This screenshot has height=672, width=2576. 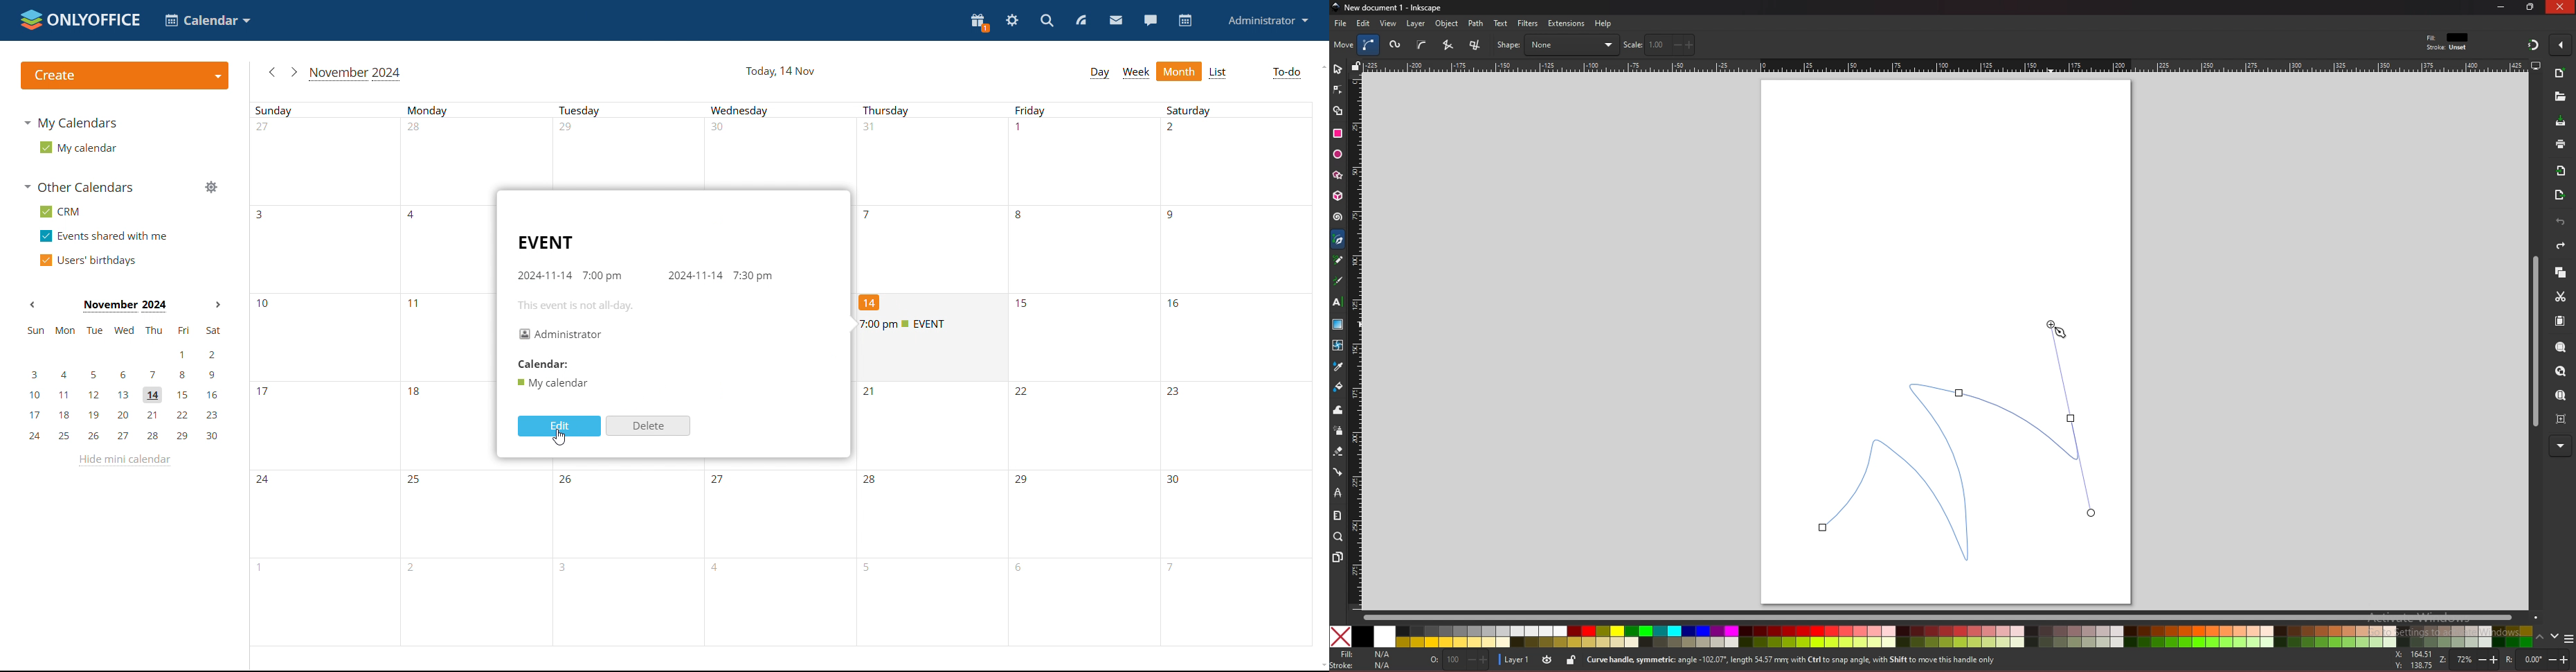 What do you see at coordinates (1355, 343) in the screenshot?
I see `vertical rule` at bounding box center [1355, 343].